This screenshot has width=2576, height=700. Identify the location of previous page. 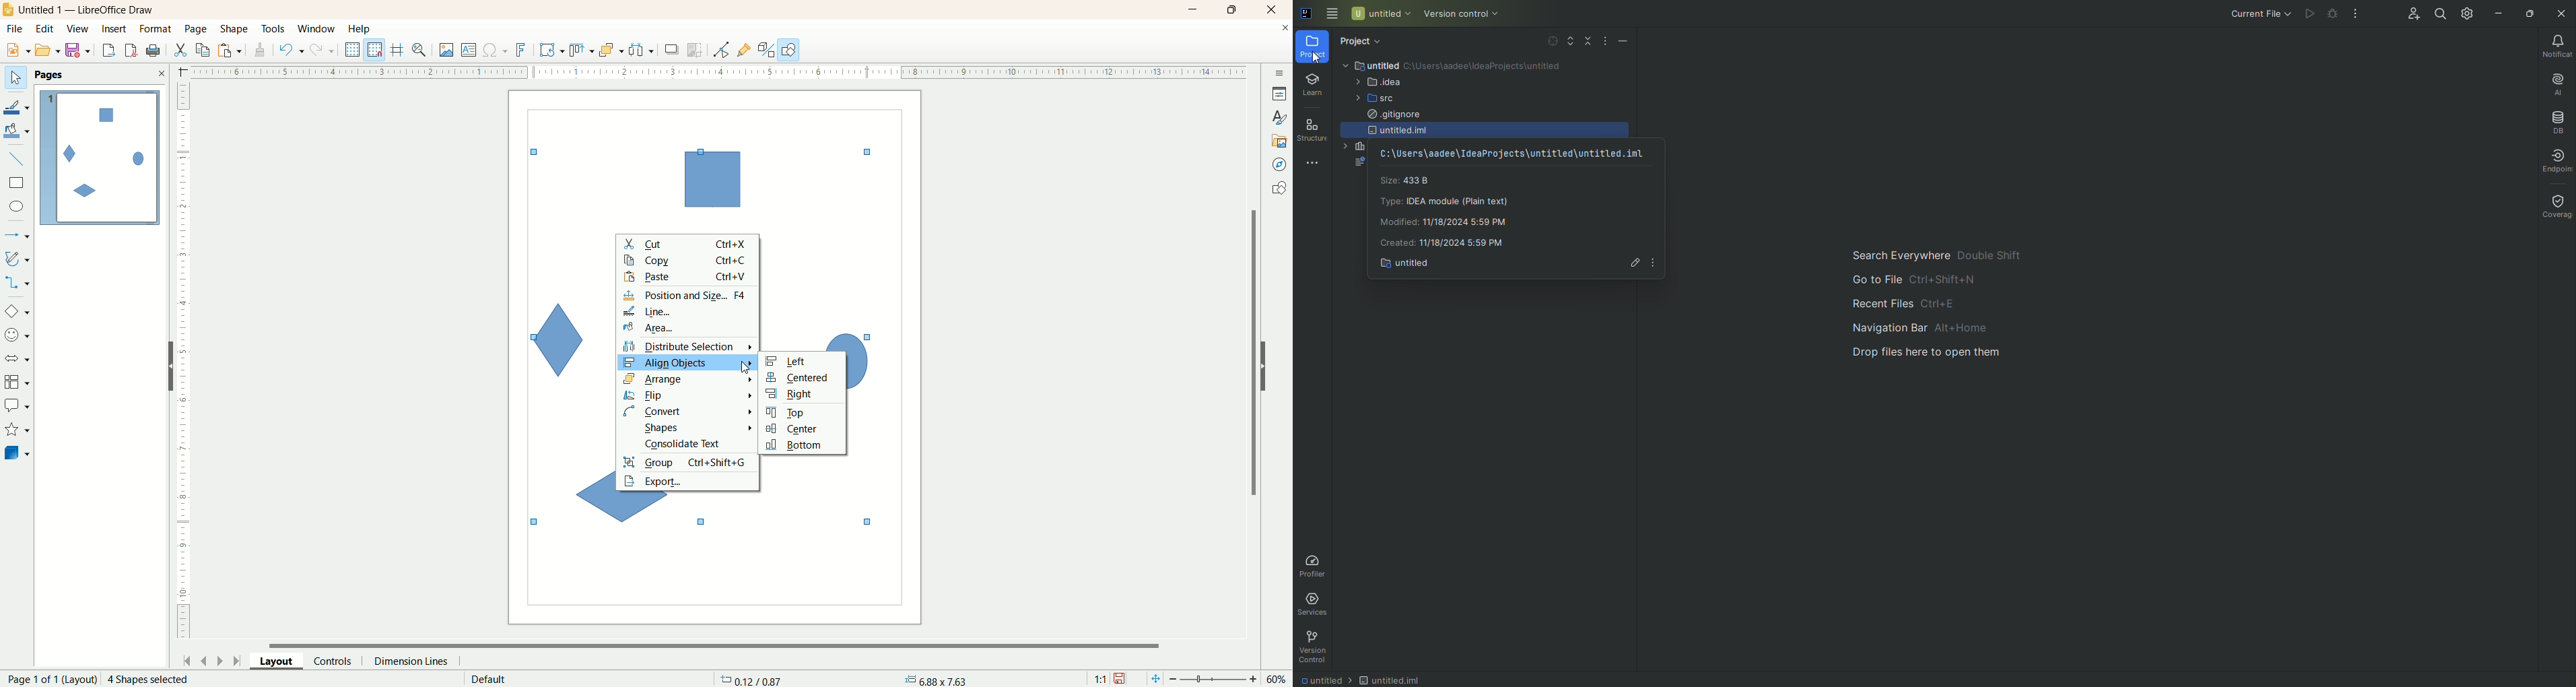
(203, 659).